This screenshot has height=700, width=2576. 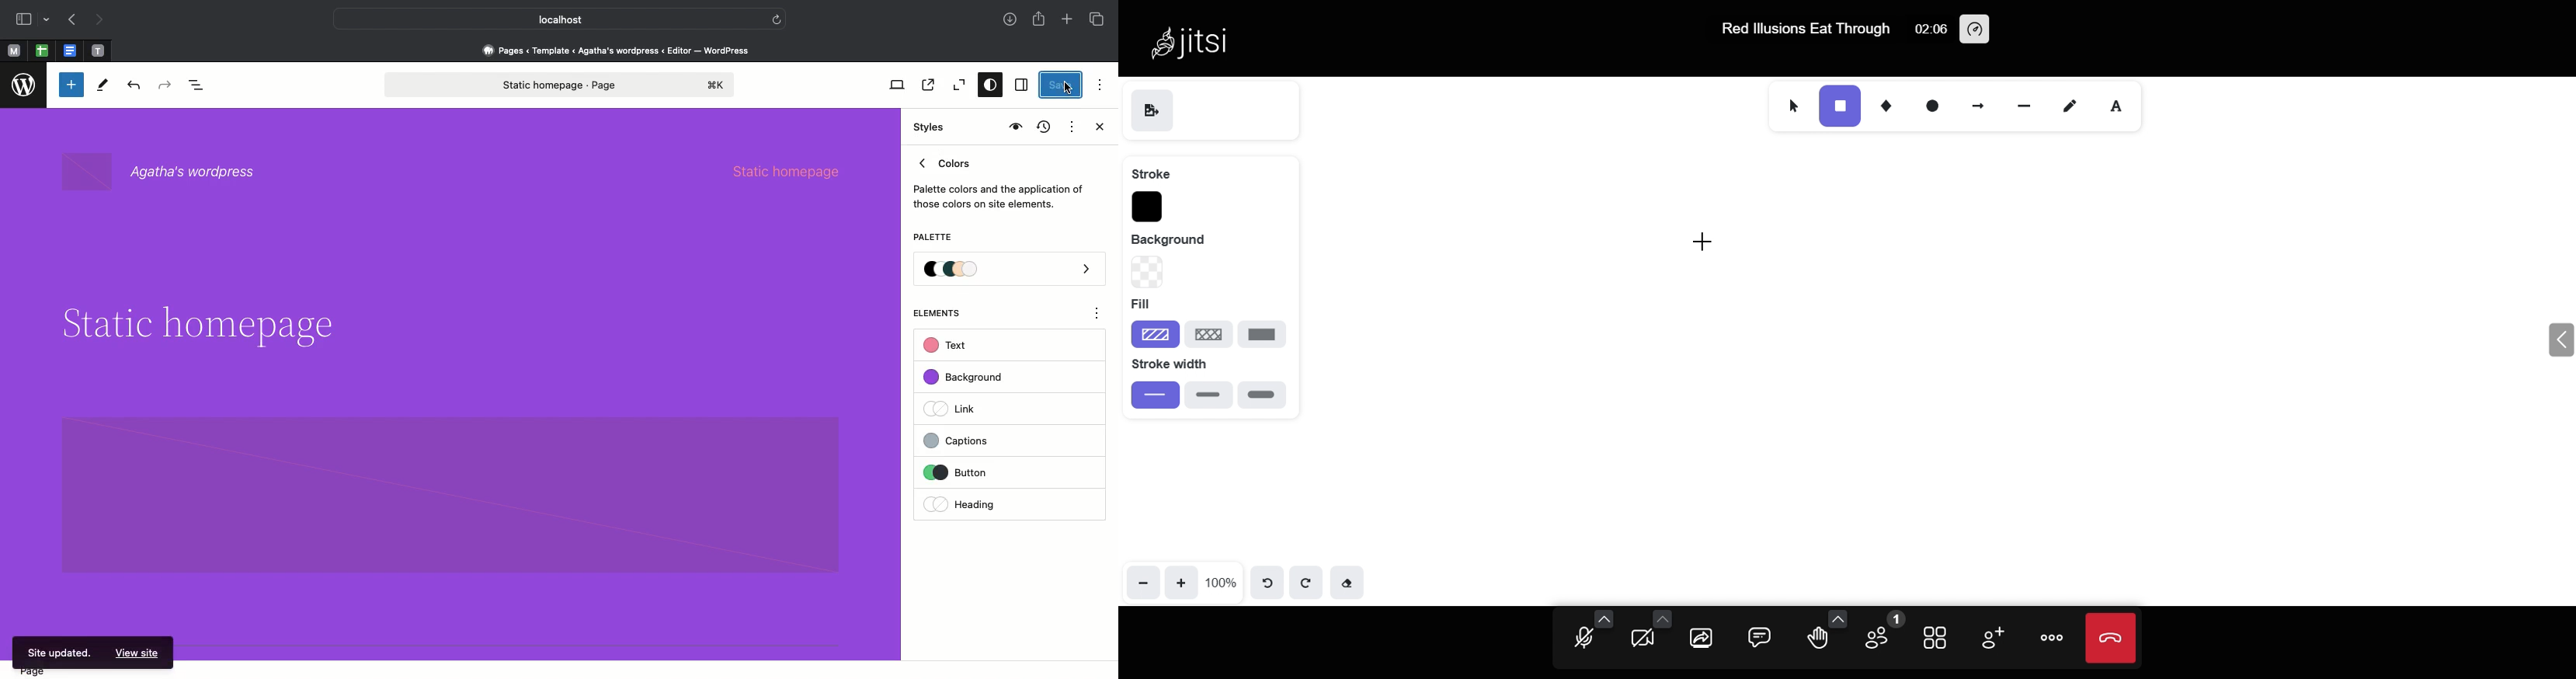 What do you see at coordinates (71, 85) in the screenshot?
I see `Toggle blocker` at bounding box center [71, 85].